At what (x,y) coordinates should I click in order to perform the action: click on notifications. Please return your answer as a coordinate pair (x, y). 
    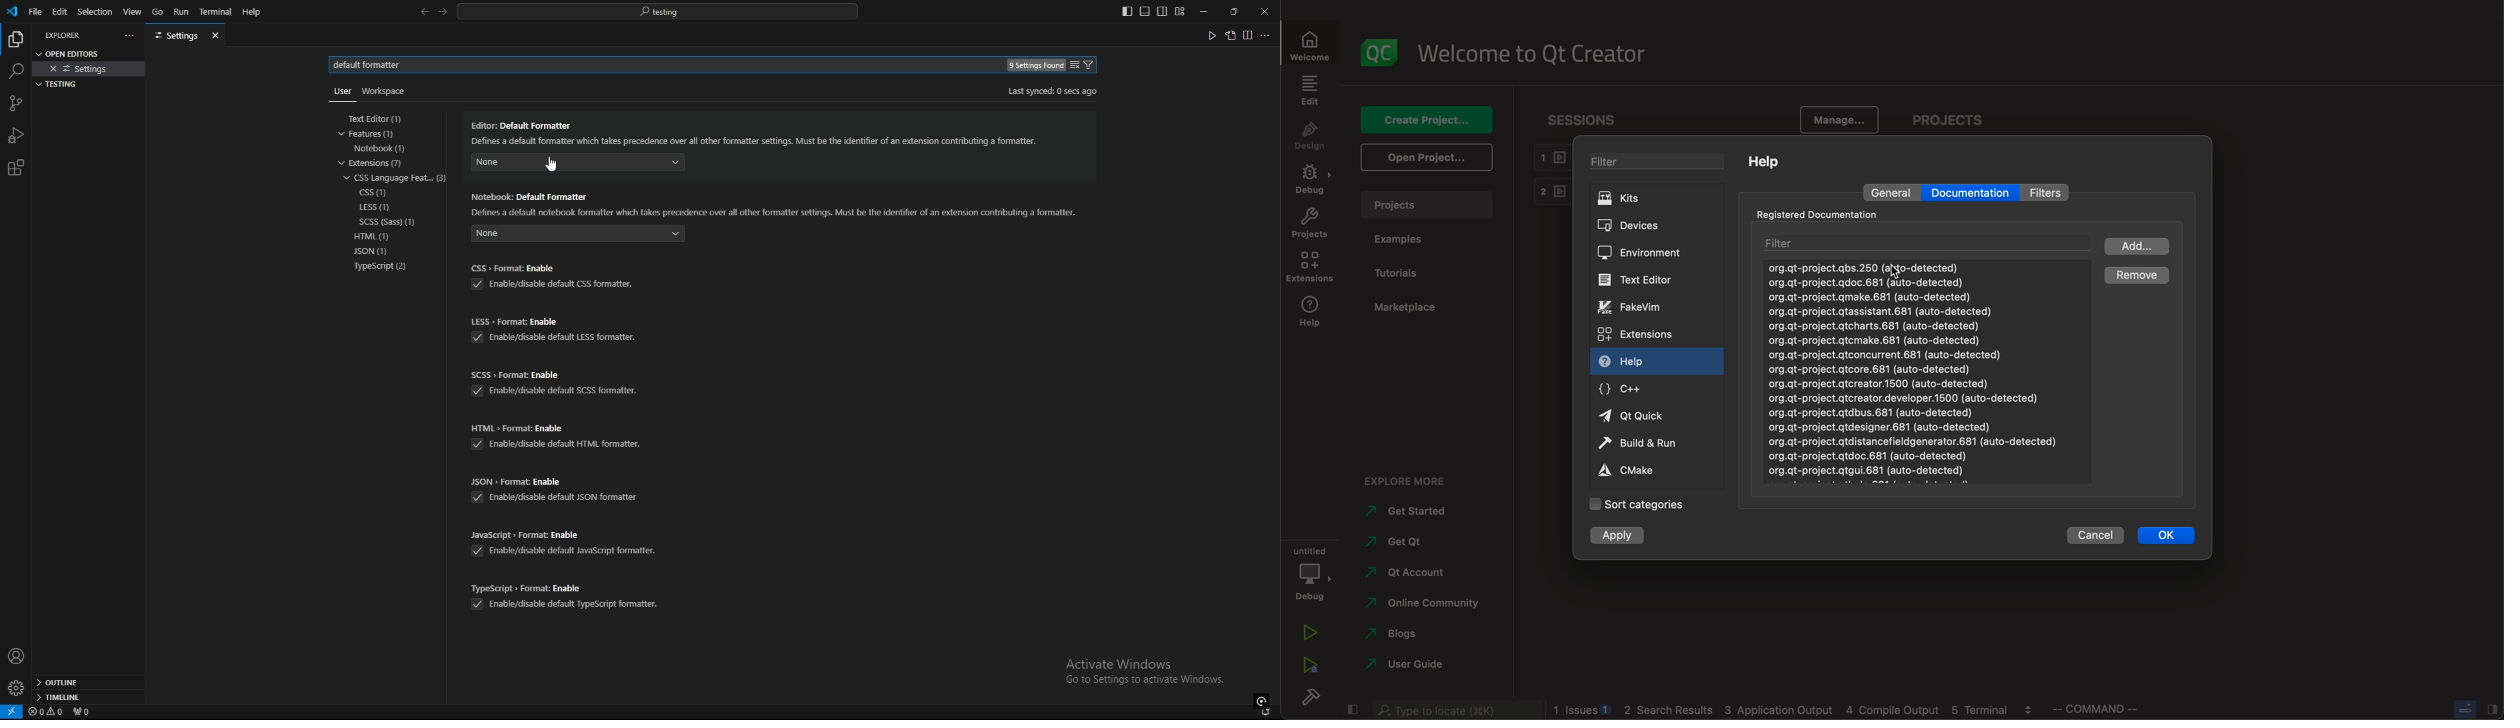
    Looking at the image, I should click on (1267, 713).